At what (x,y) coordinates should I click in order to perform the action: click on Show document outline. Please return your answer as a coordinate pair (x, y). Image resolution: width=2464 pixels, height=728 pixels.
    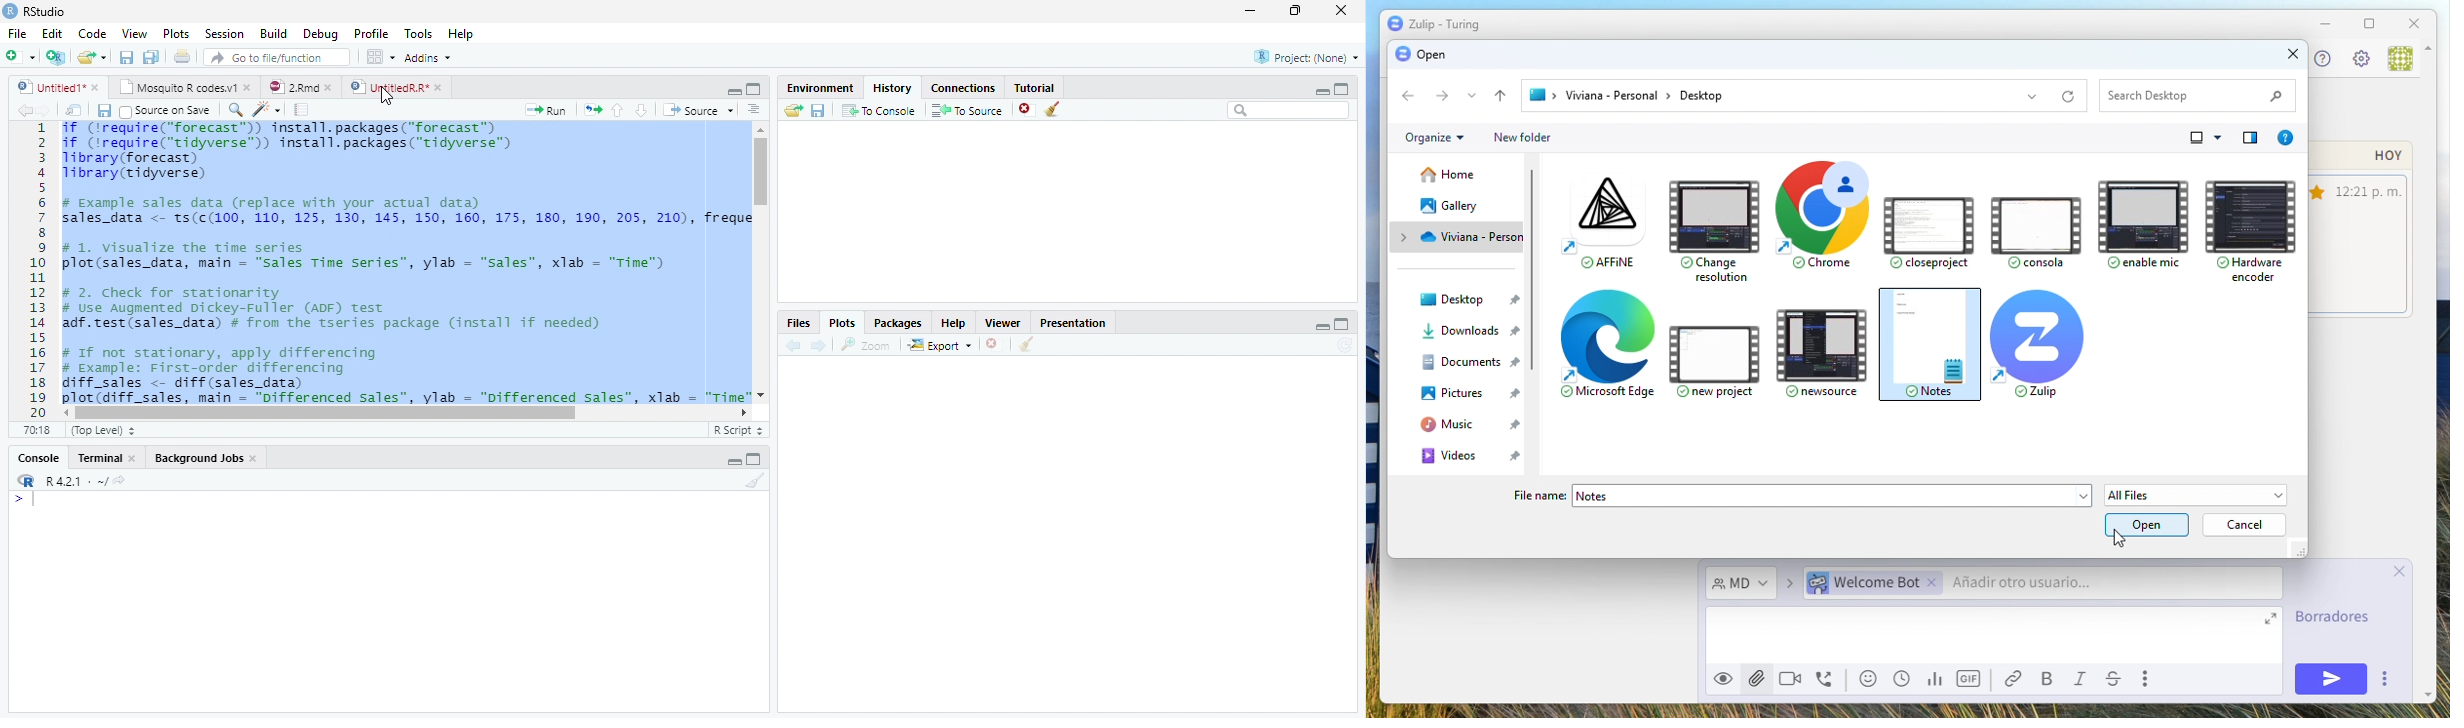
    Looking at the image, I should click on (754, 111).